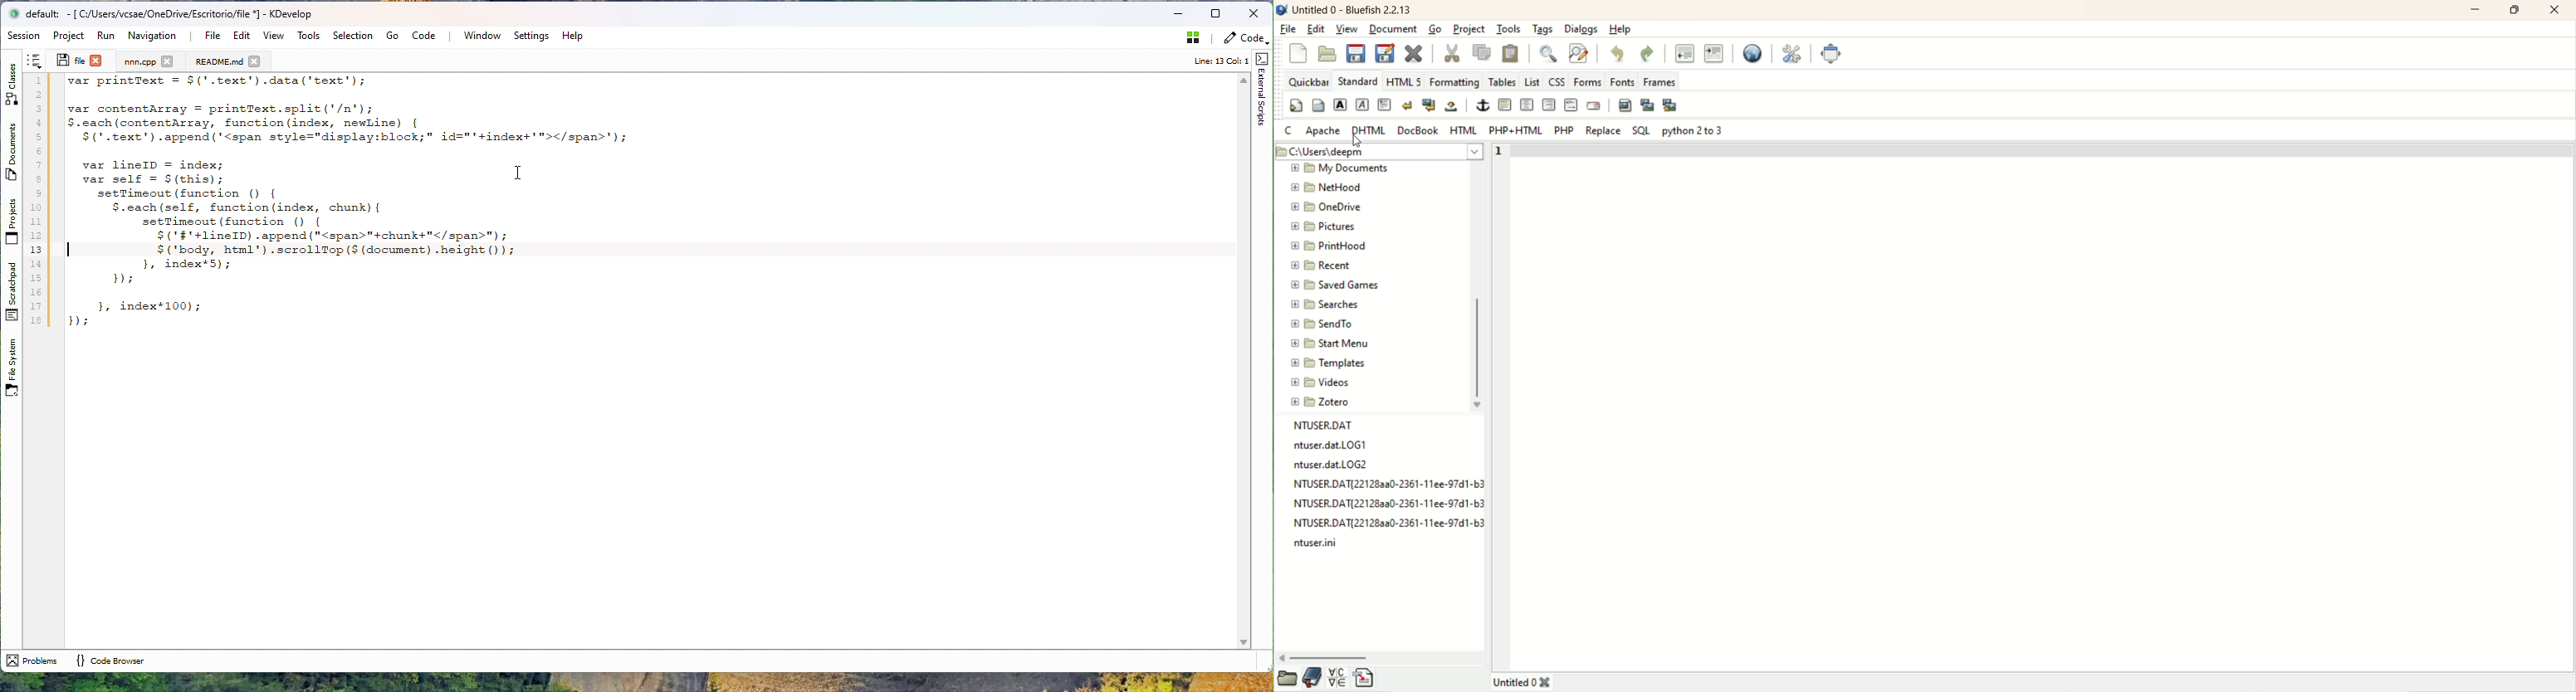 The width and height of the screenshot is (2576, 700). I want to click on right justify, so click(1548, 104).